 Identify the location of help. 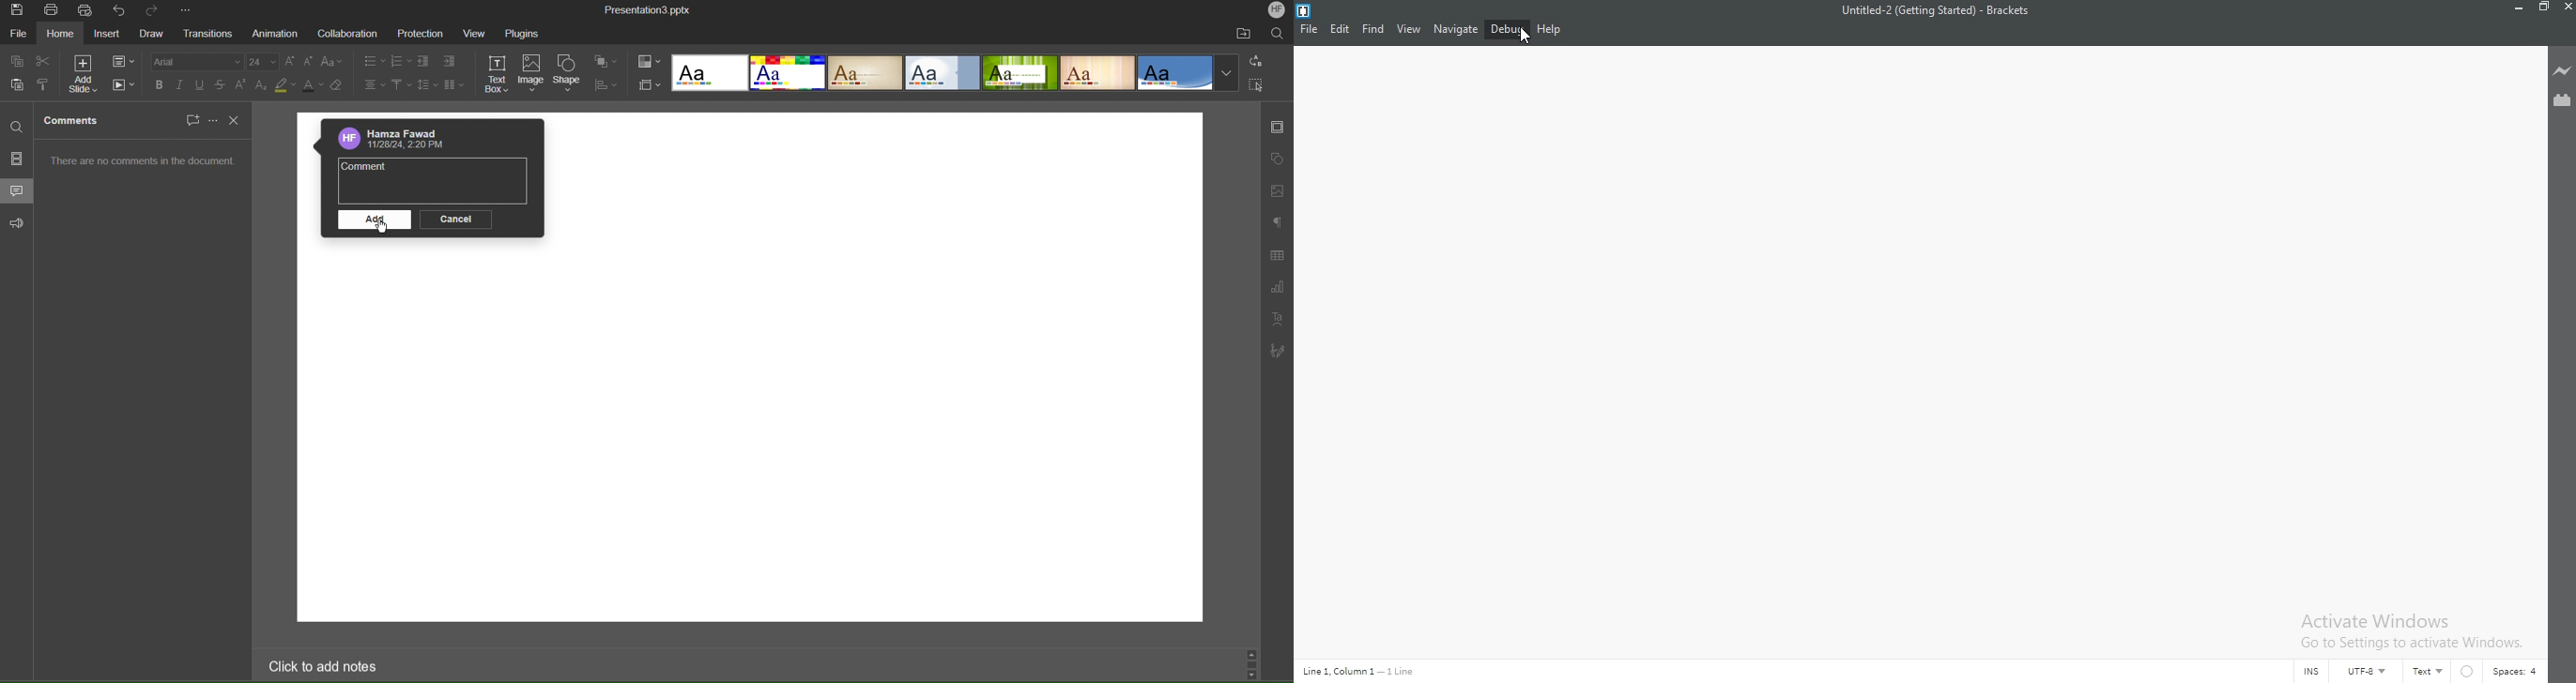
(1550, 29).